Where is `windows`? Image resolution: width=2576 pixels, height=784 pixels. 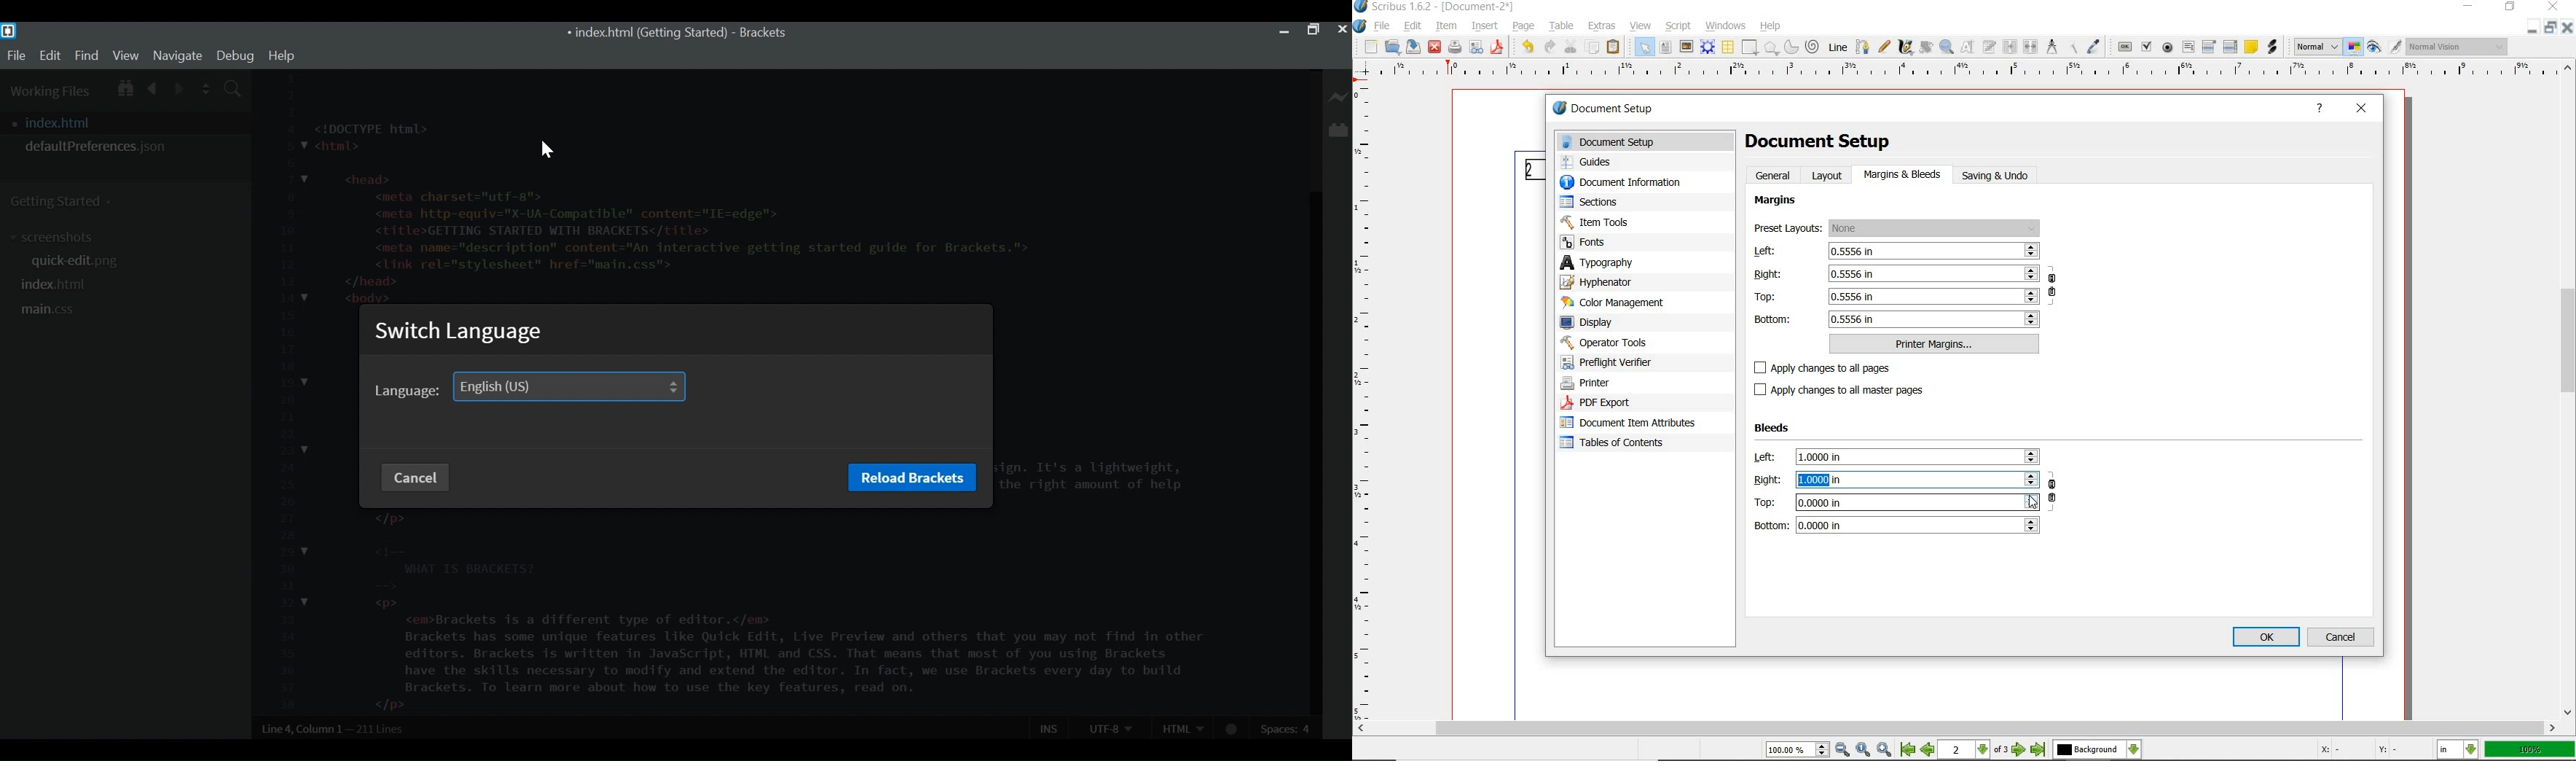
windows is located at coordinates (1726, 25).